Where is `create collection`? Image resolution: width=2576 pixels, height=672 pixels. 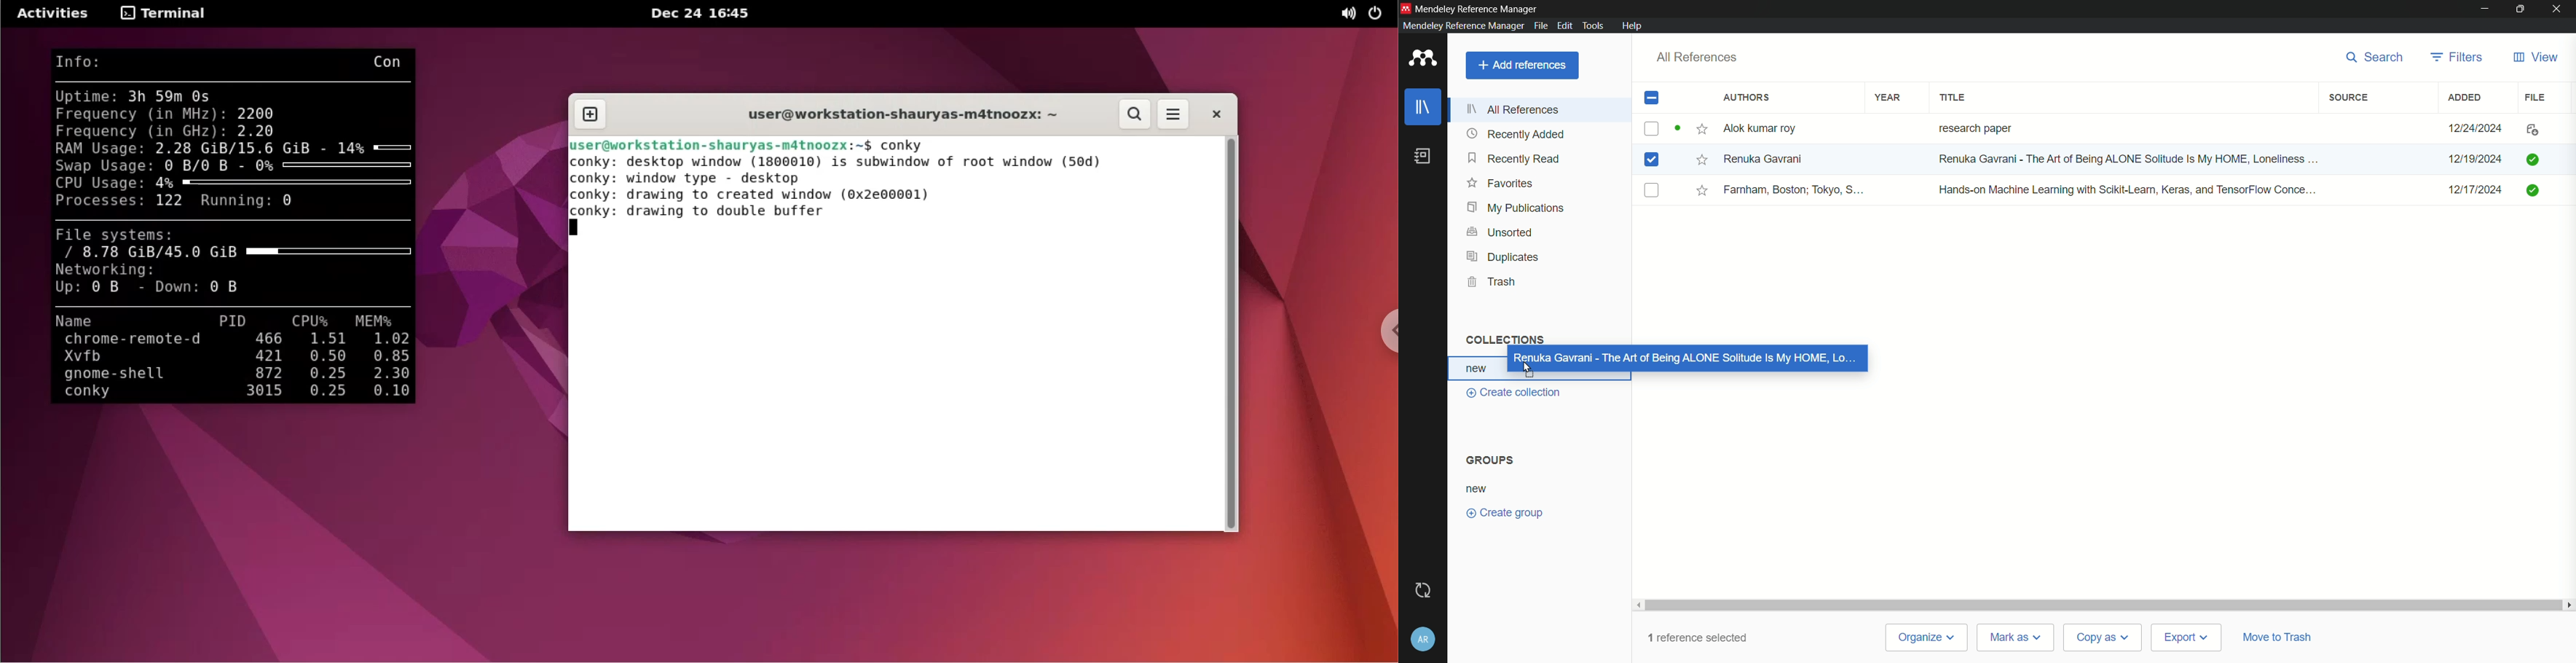
create collection is located at coordinates (1513, 393).